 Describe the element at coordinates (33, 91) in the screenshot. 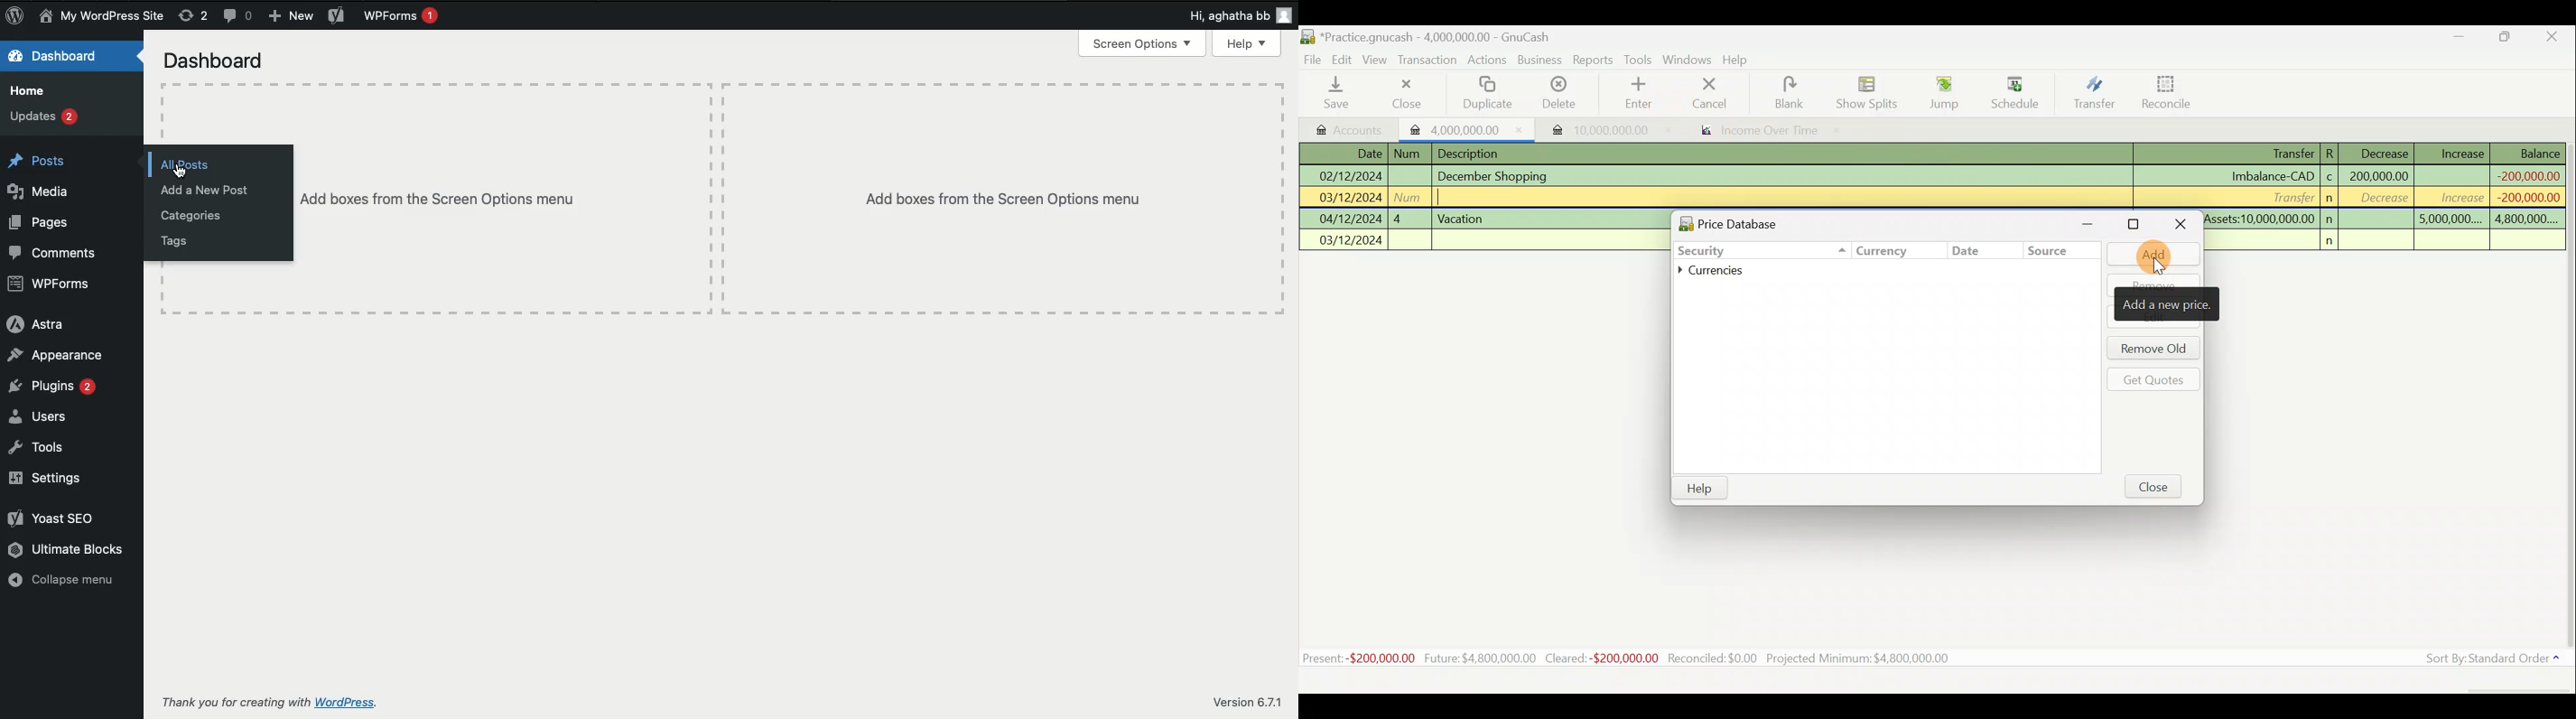

I see `Home` at that location.